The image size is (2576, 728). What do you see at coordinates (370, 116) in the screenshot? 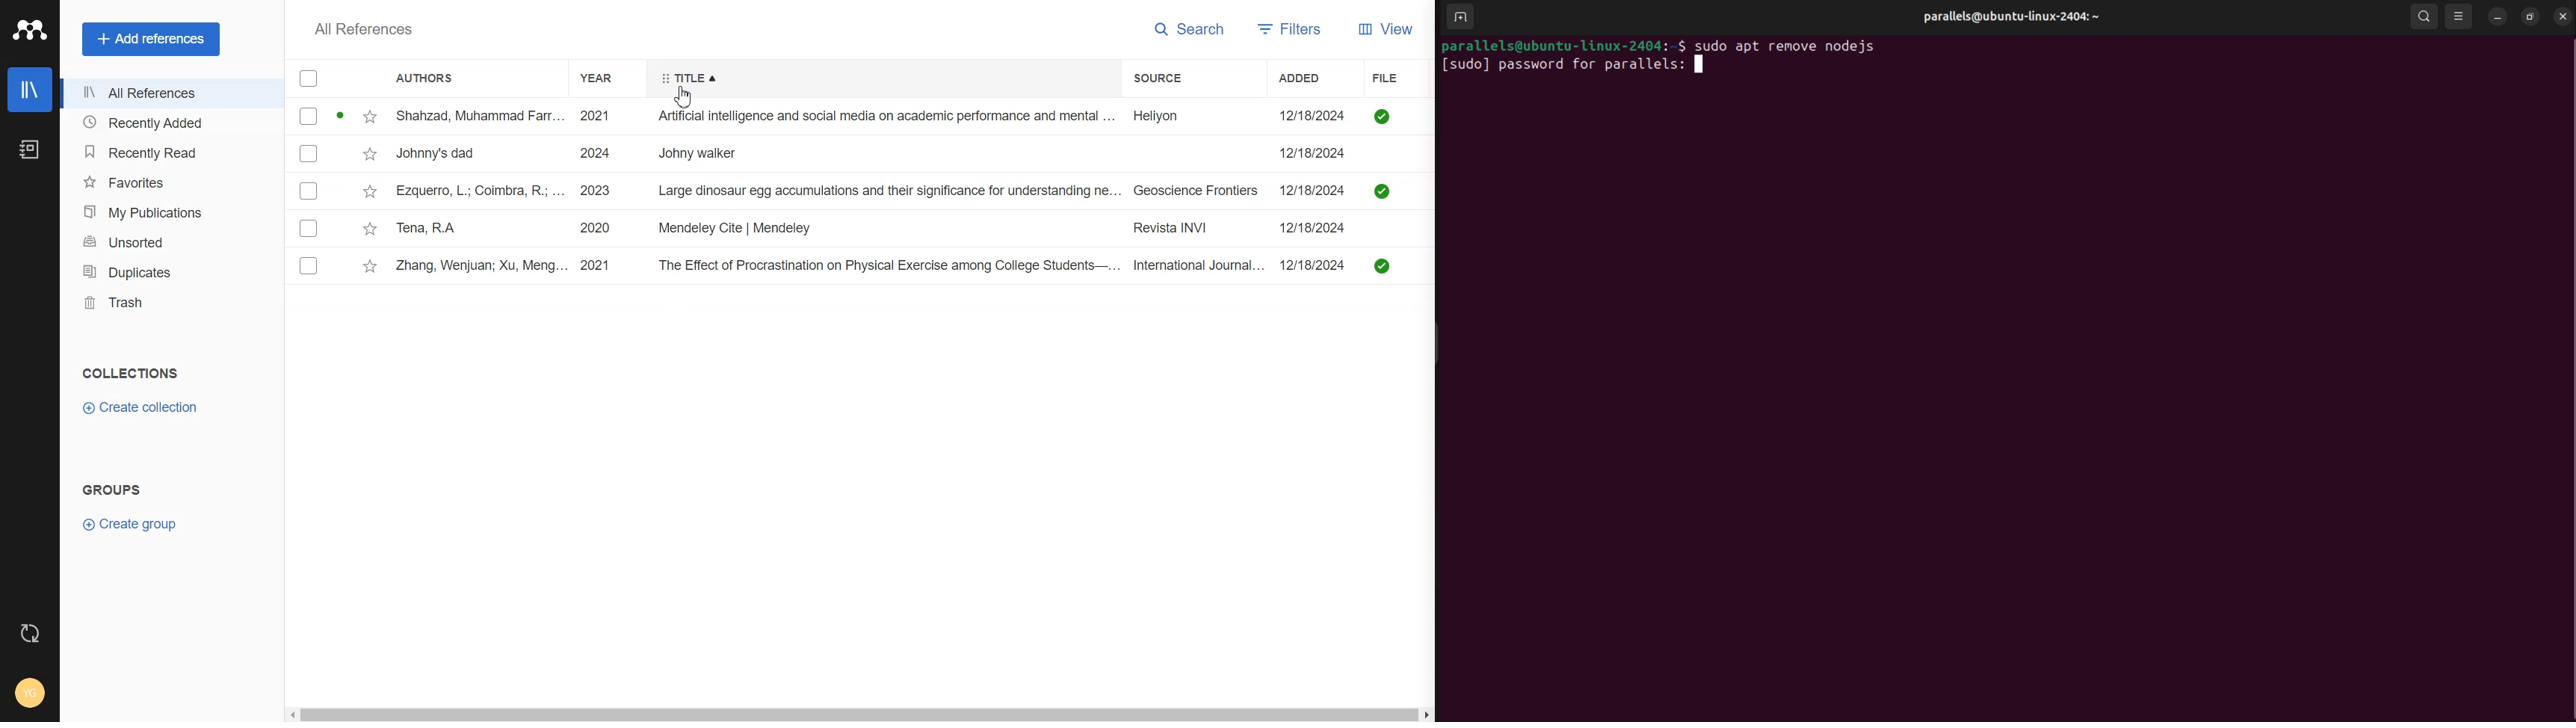
I see `mark as star` at bounding box center [370, 116].